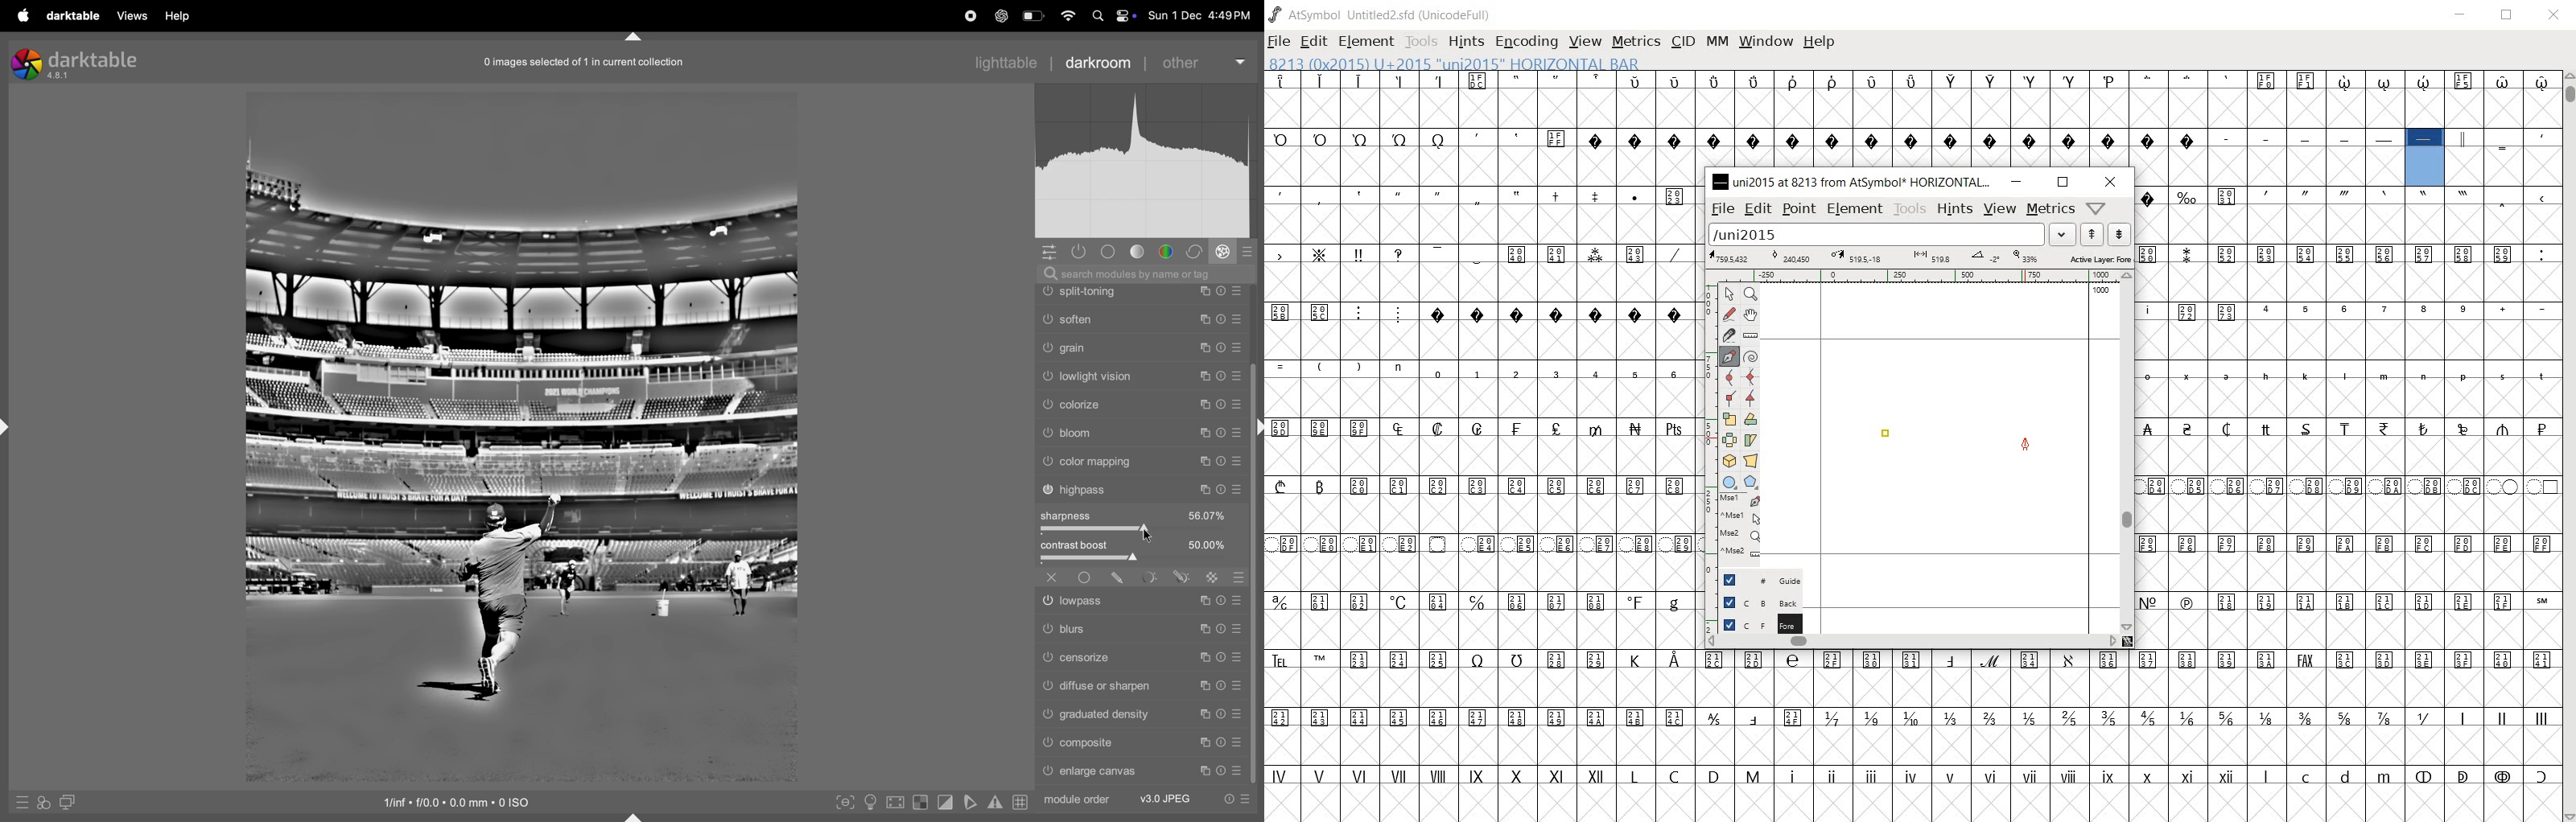 The height and width of the screenshot is (840, 2576). What do you see at coordinates (1752, 357) in the screenshot?
I see `change whether spiro is active or not` at bounding box center [1752, 357].